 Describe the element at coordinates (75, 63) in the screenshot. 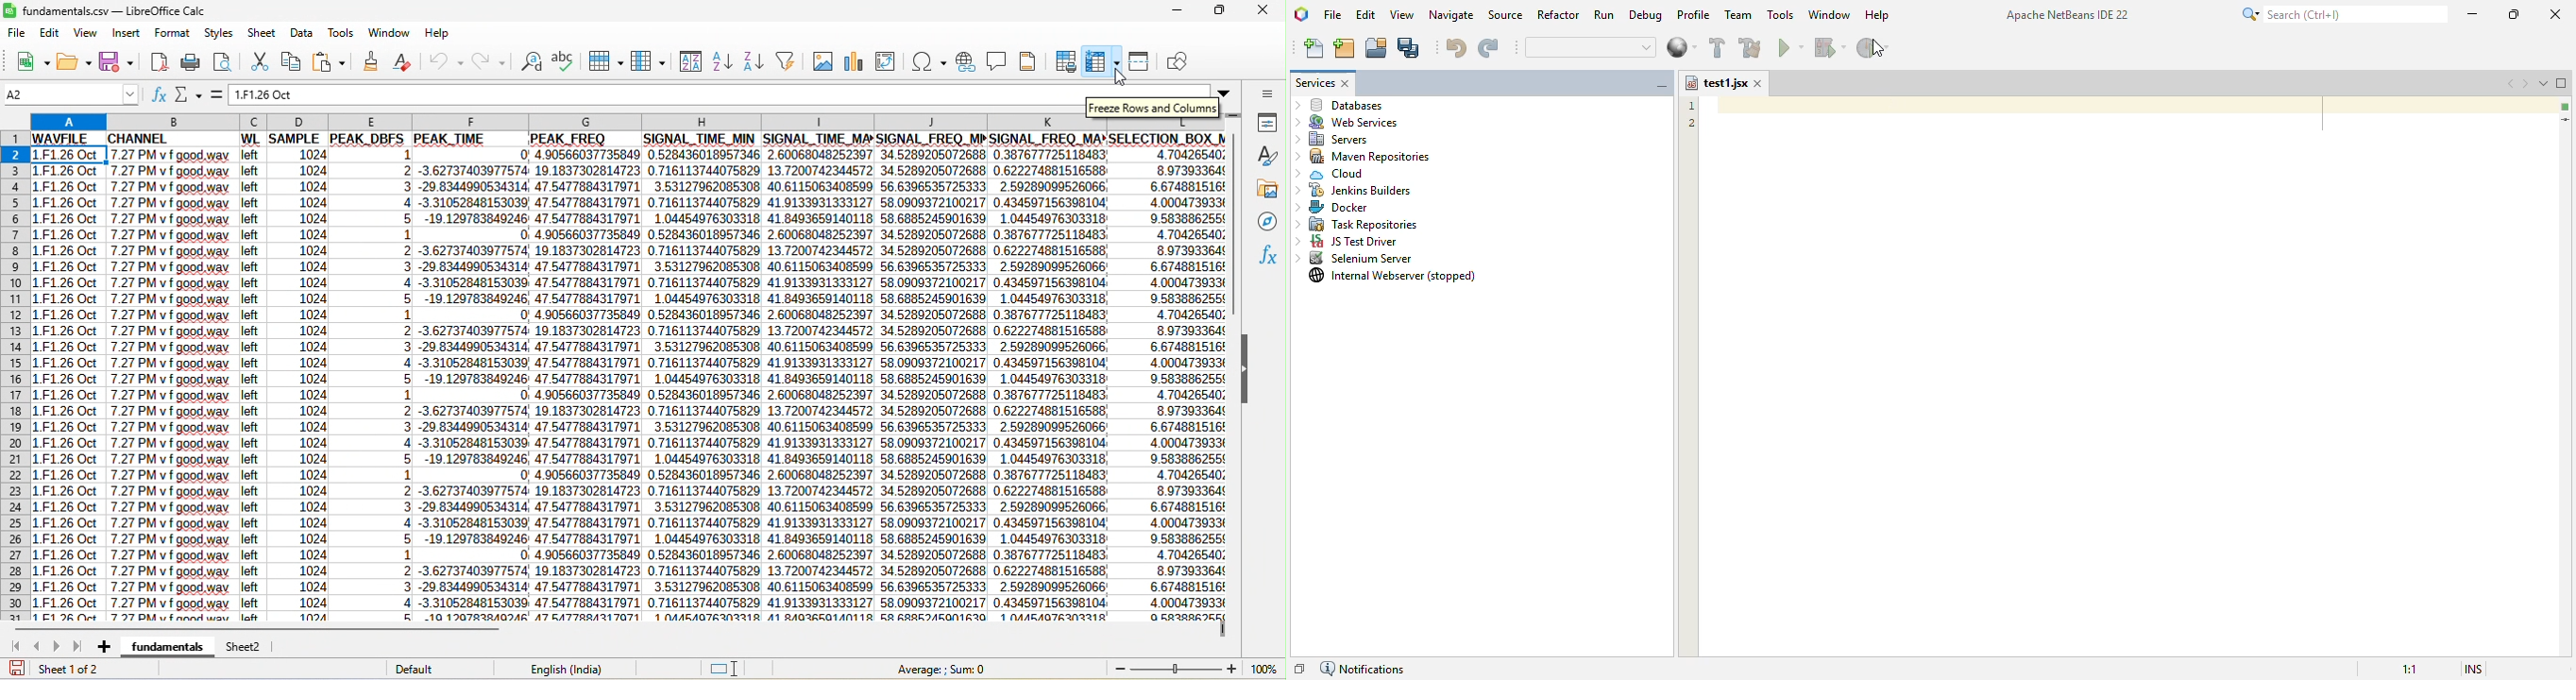

I see `open` at that location.